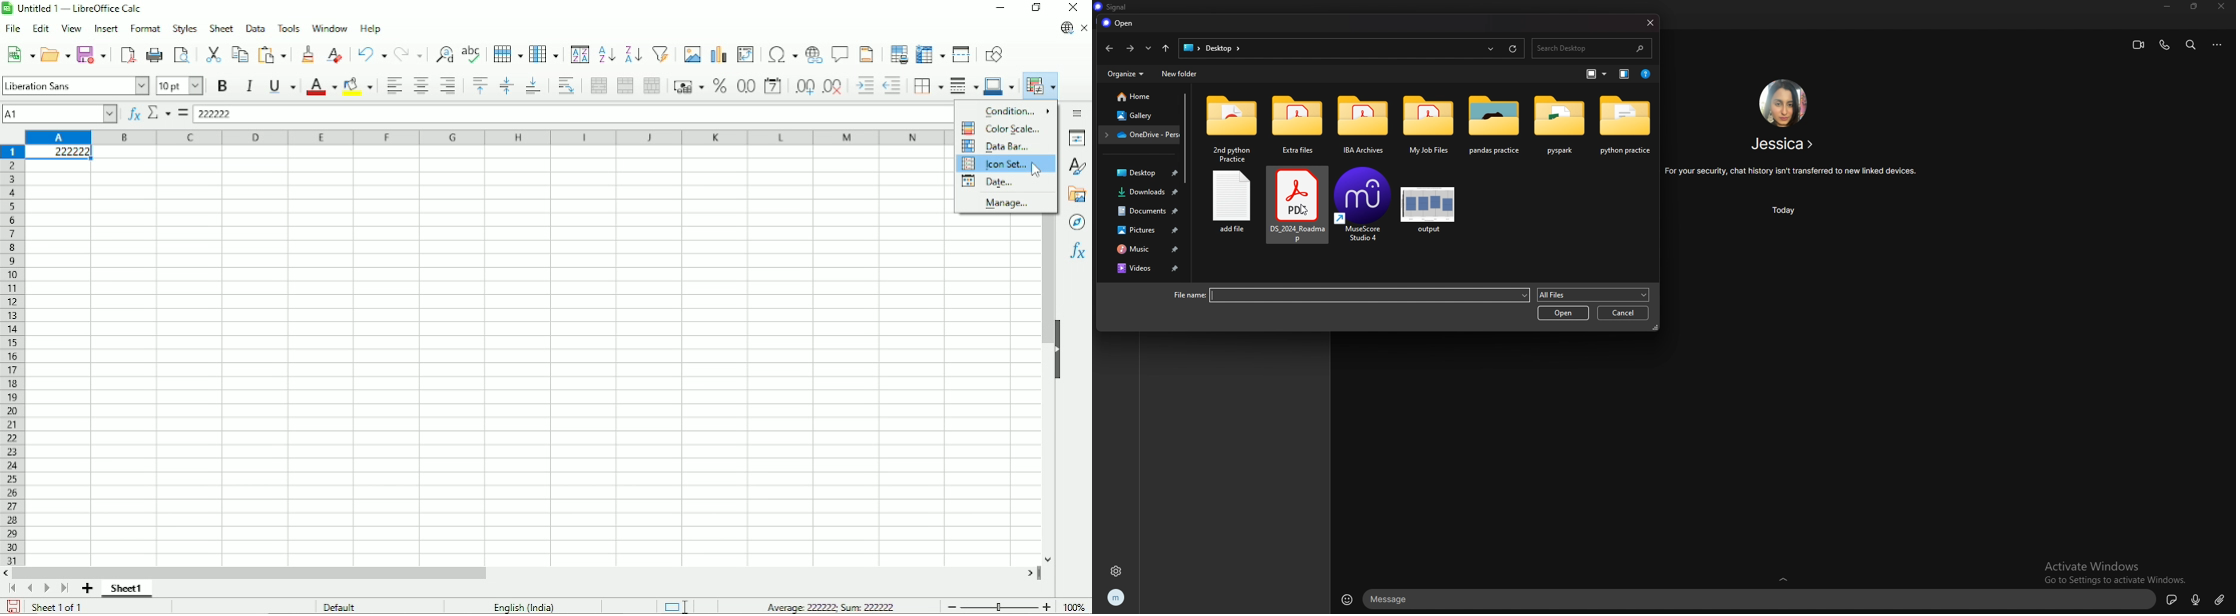  I want to click on Define print area, so click(898, 54).